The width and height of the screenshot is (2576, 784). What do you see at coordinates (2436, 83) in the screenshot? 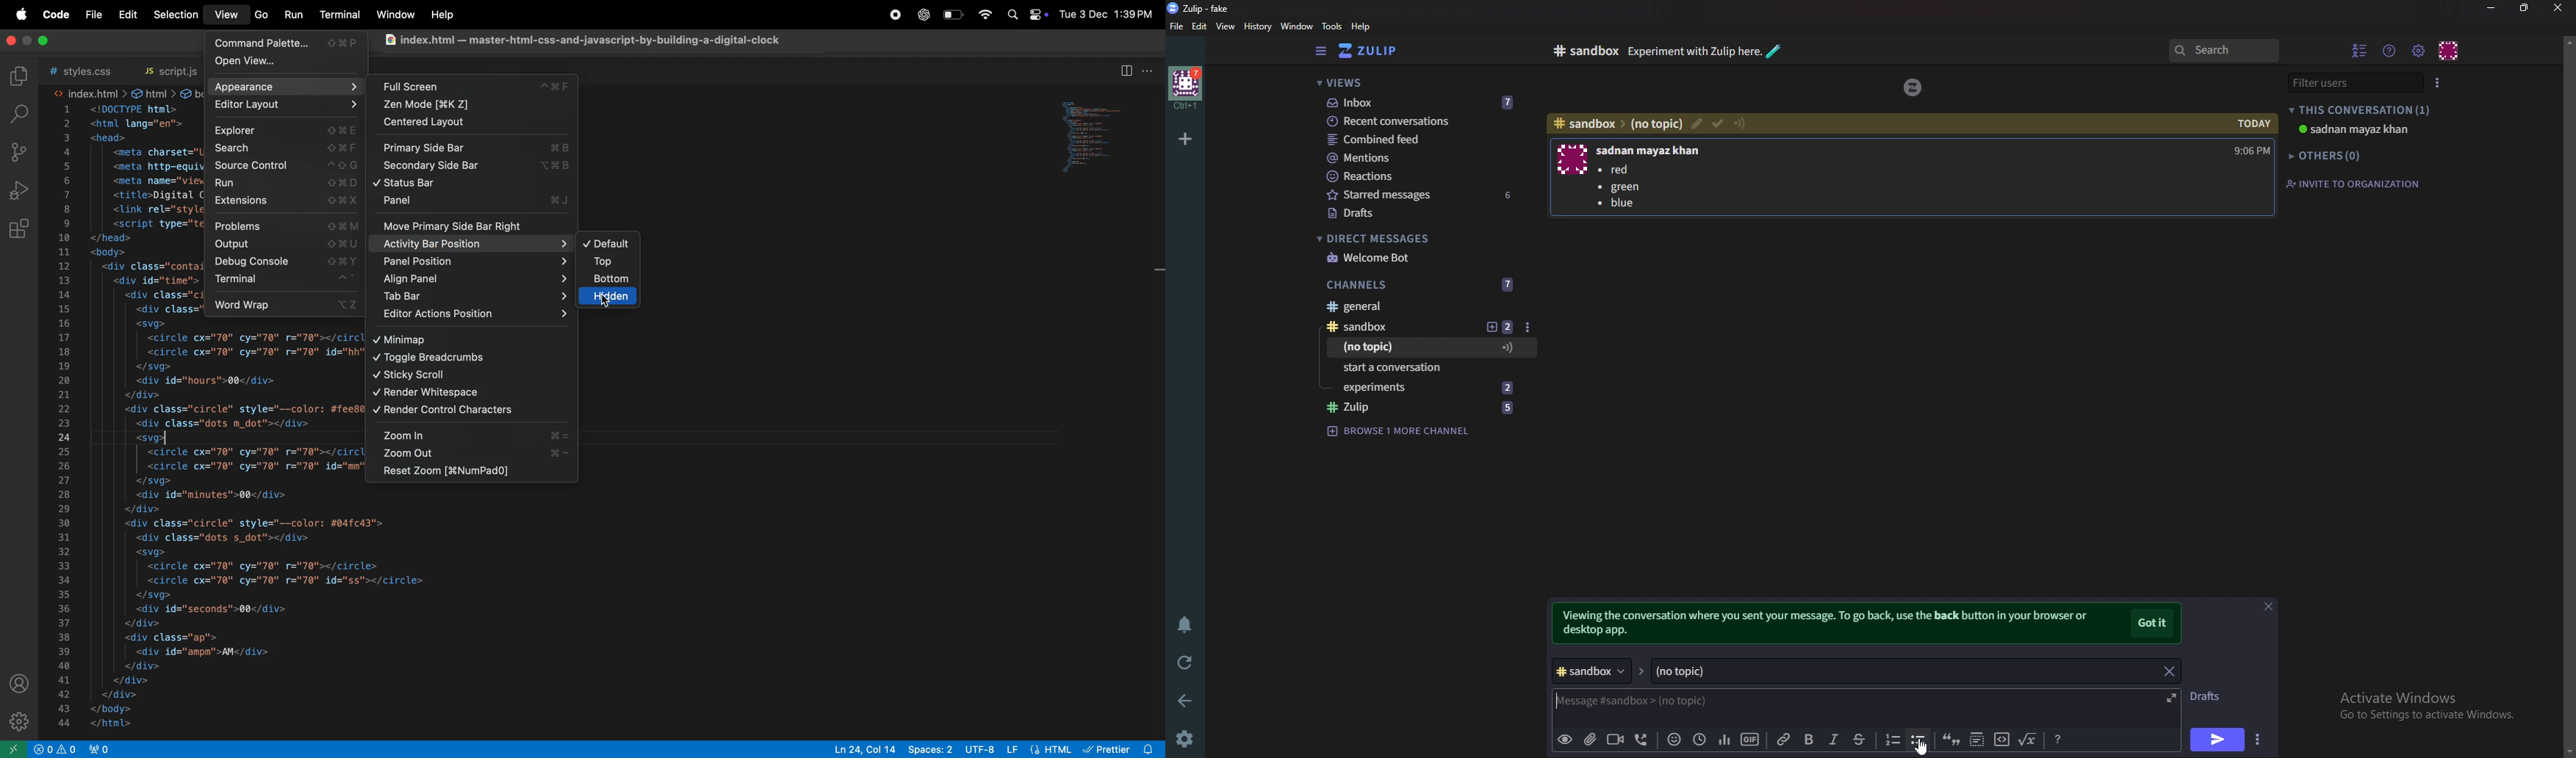
I see `user list style` at bounding box center [2436, 83].